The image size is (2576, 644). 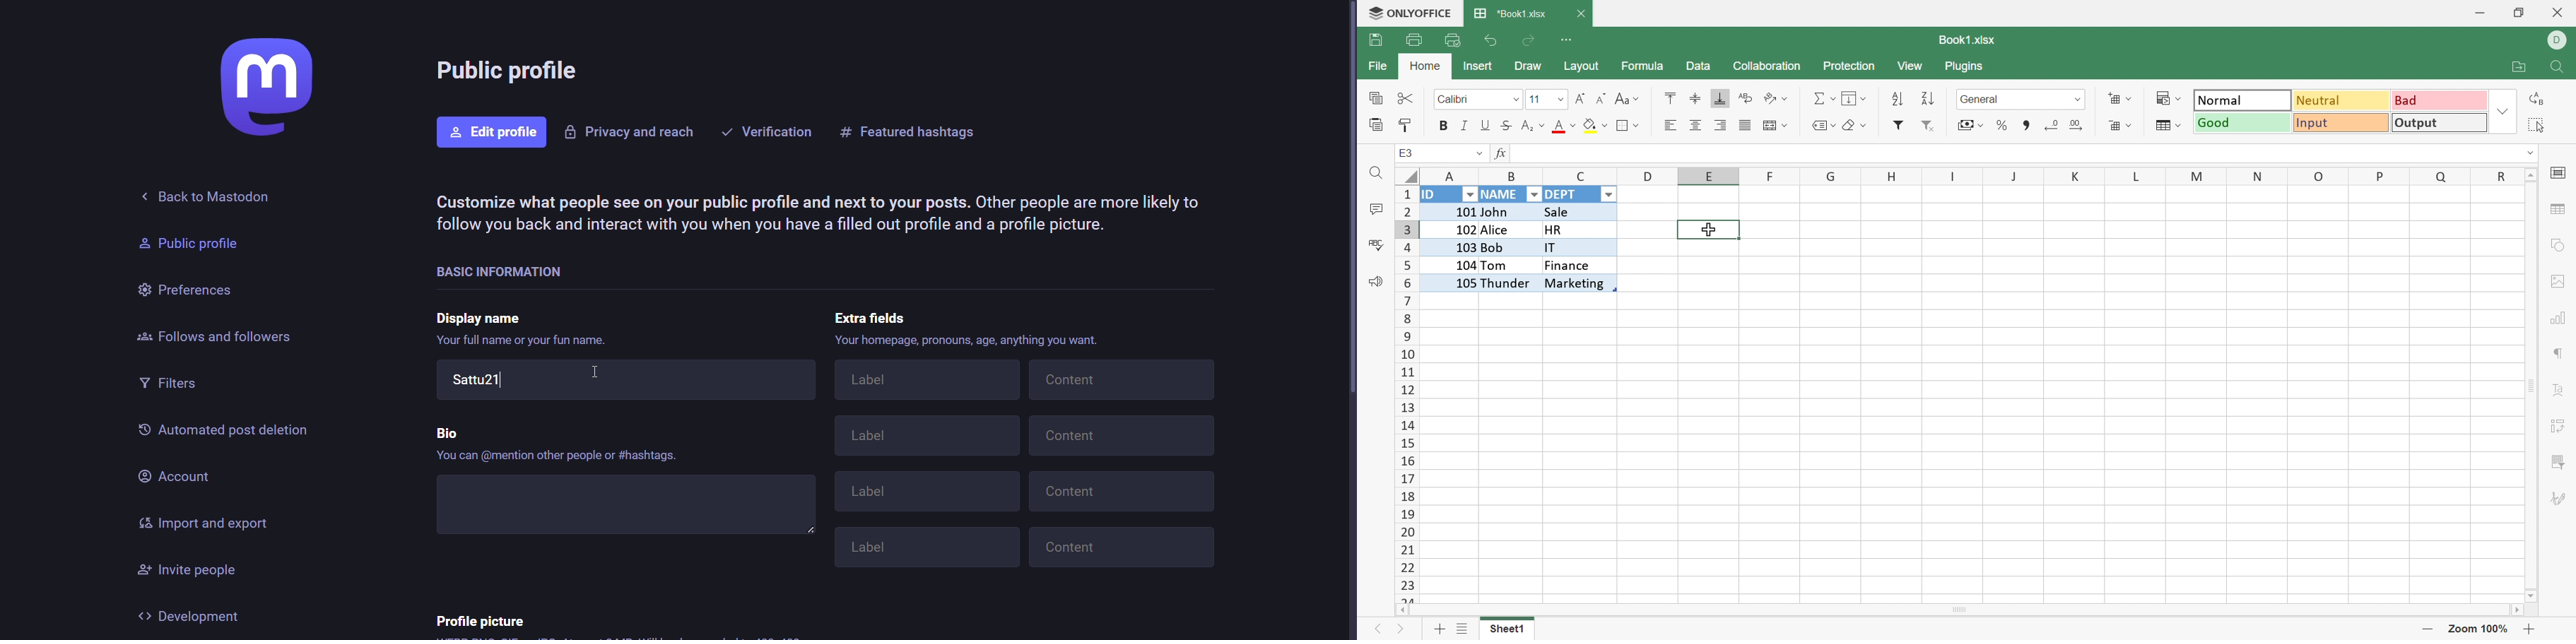 What do you see at coordinates (186, 287) in the screenshot?
I see `preferences` at bounding box center [186, 287].